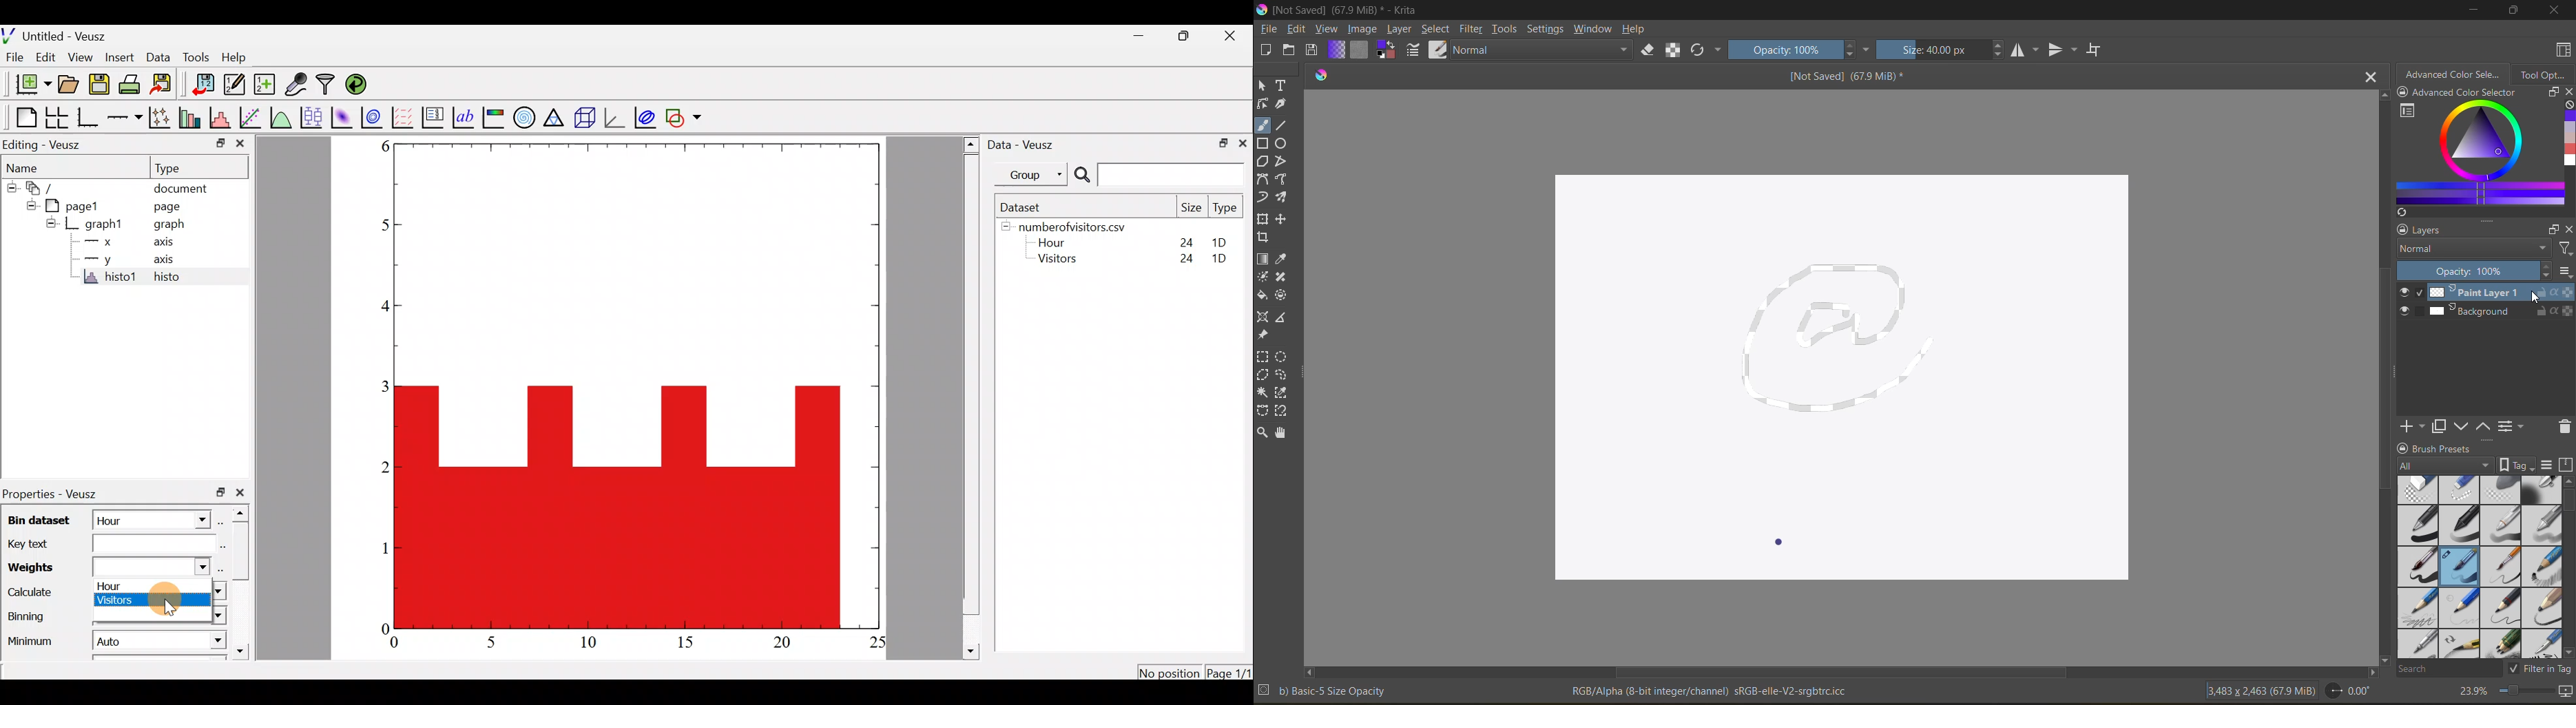  Describe the element at coordinates (2516, 465) in the screenshot. I see `show tag box` at that location.